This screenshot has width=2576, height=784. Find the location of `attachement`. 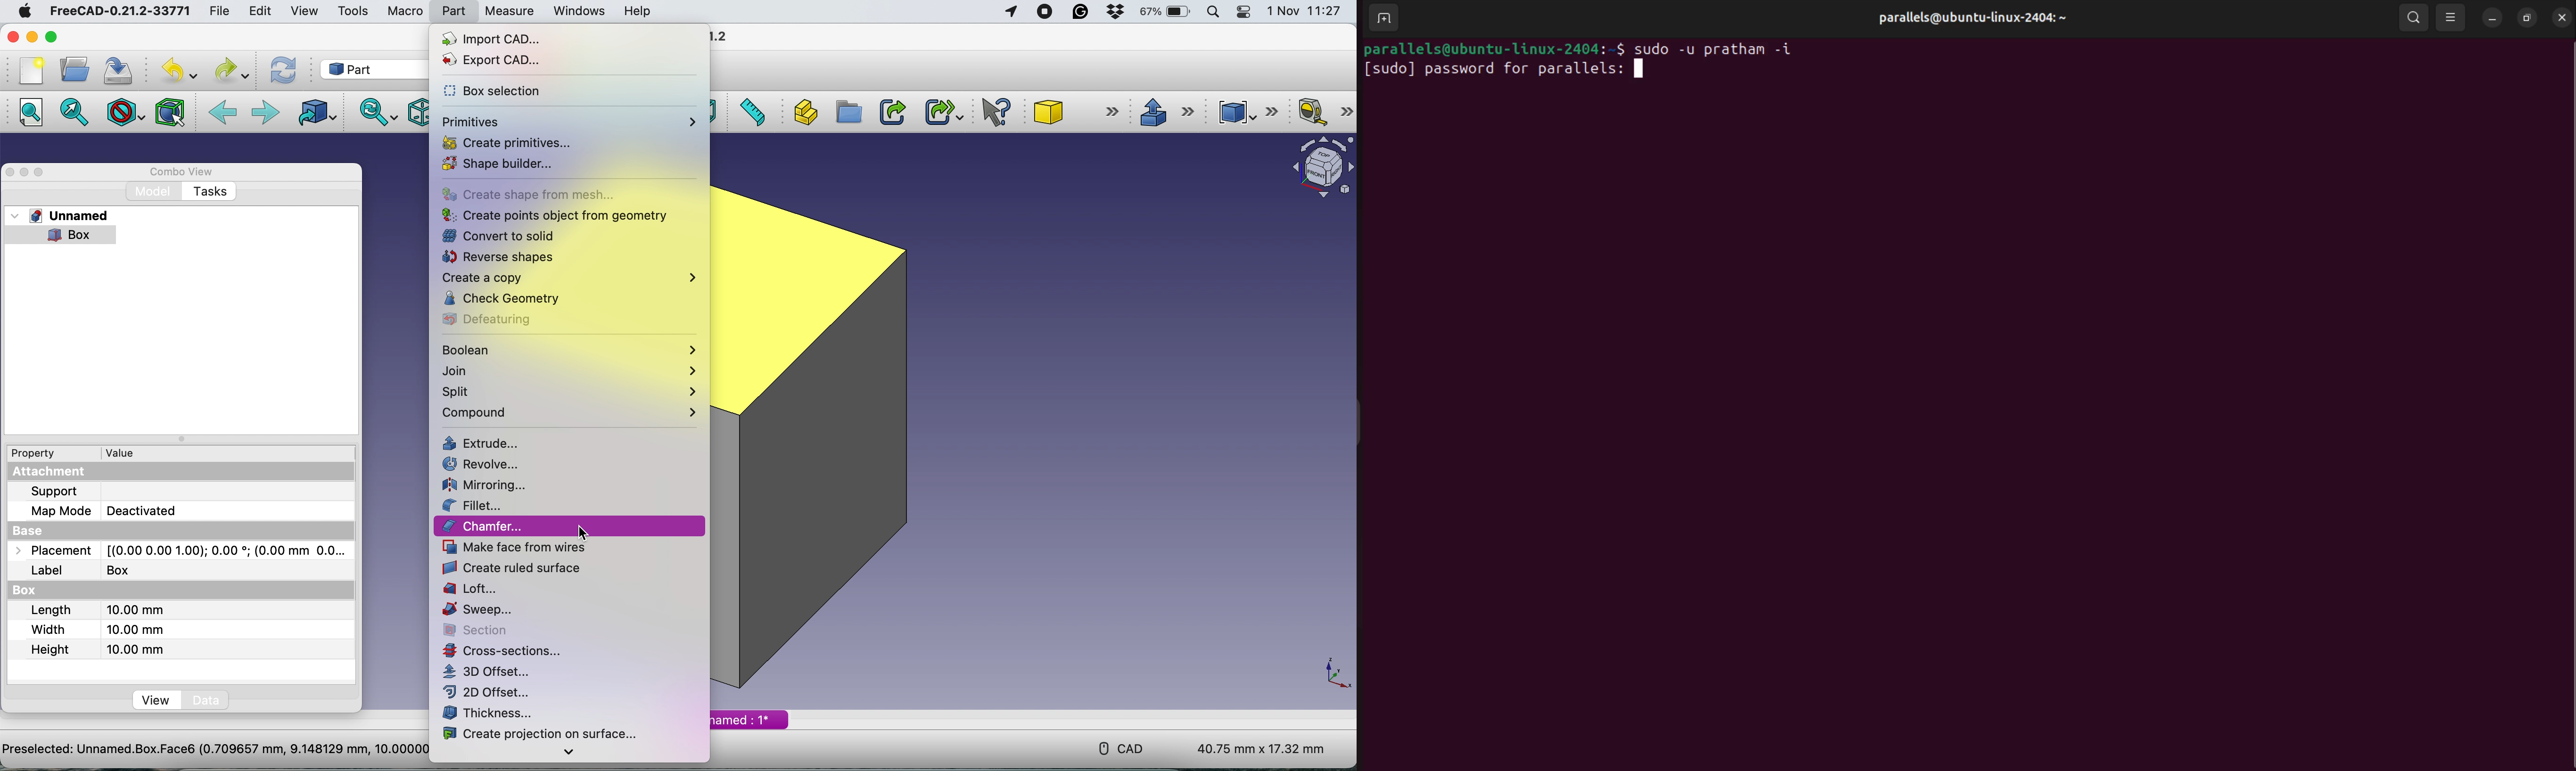

attachement is located at coordinates (47, 473).